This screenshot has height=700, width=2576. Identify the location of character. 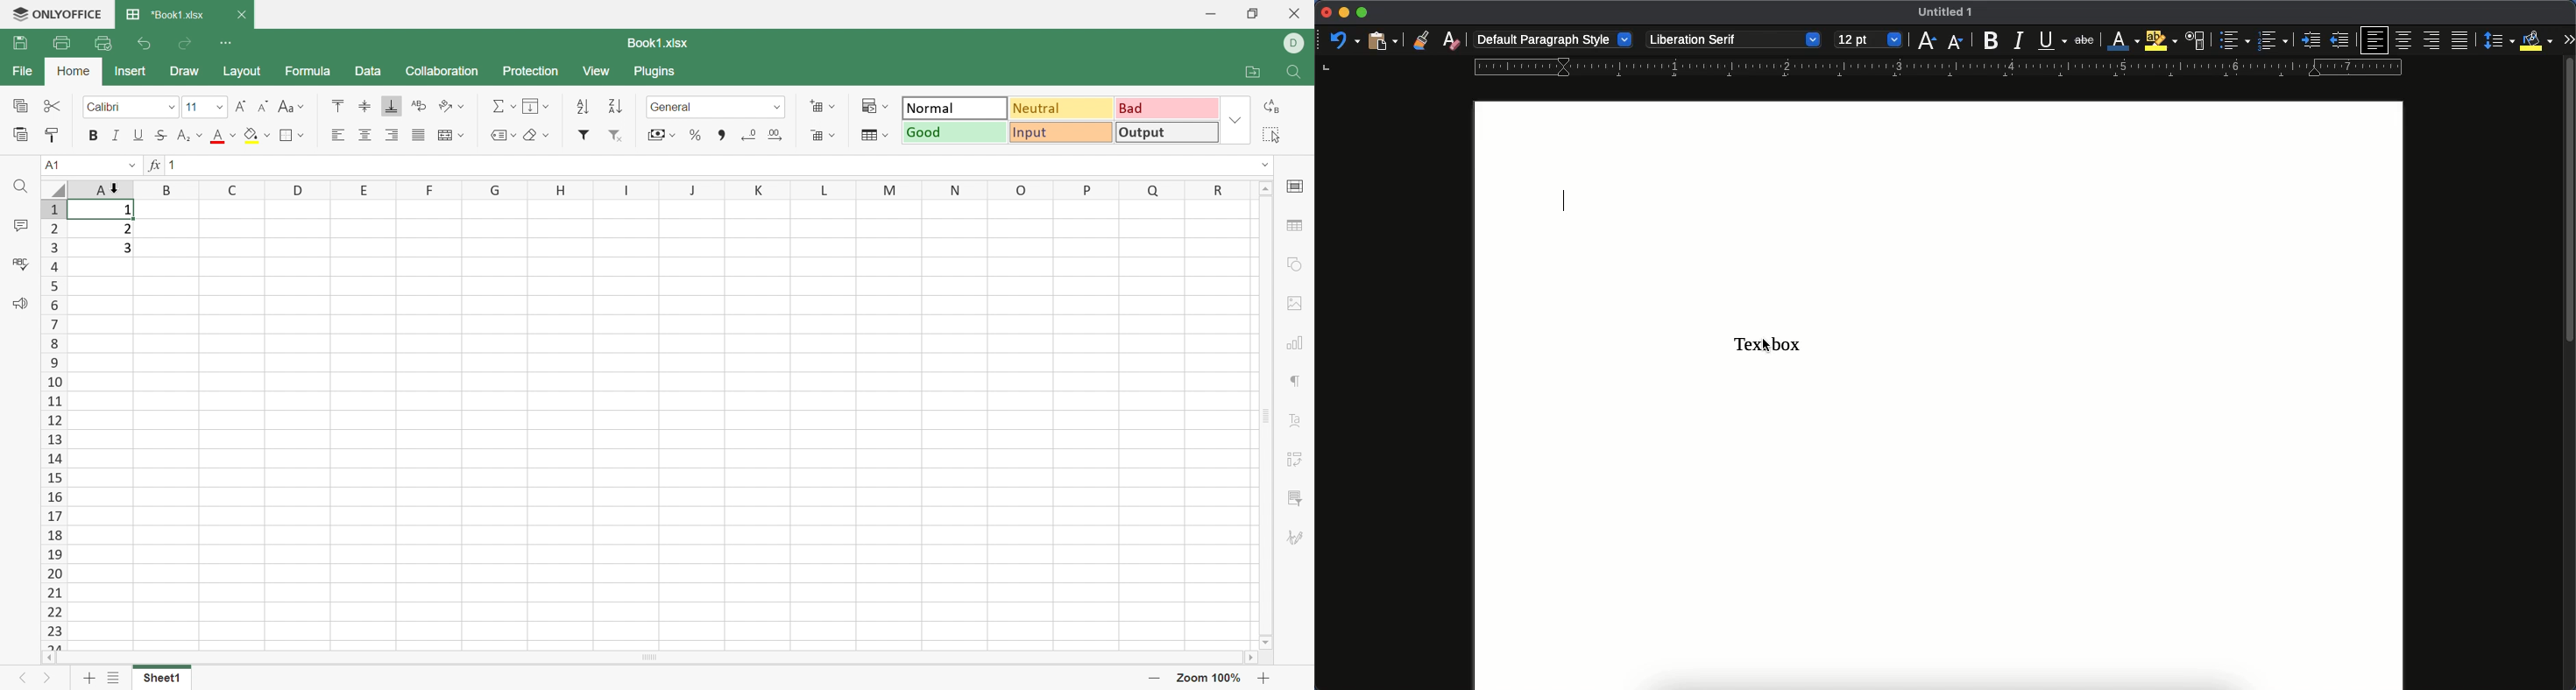
(2195, 41).